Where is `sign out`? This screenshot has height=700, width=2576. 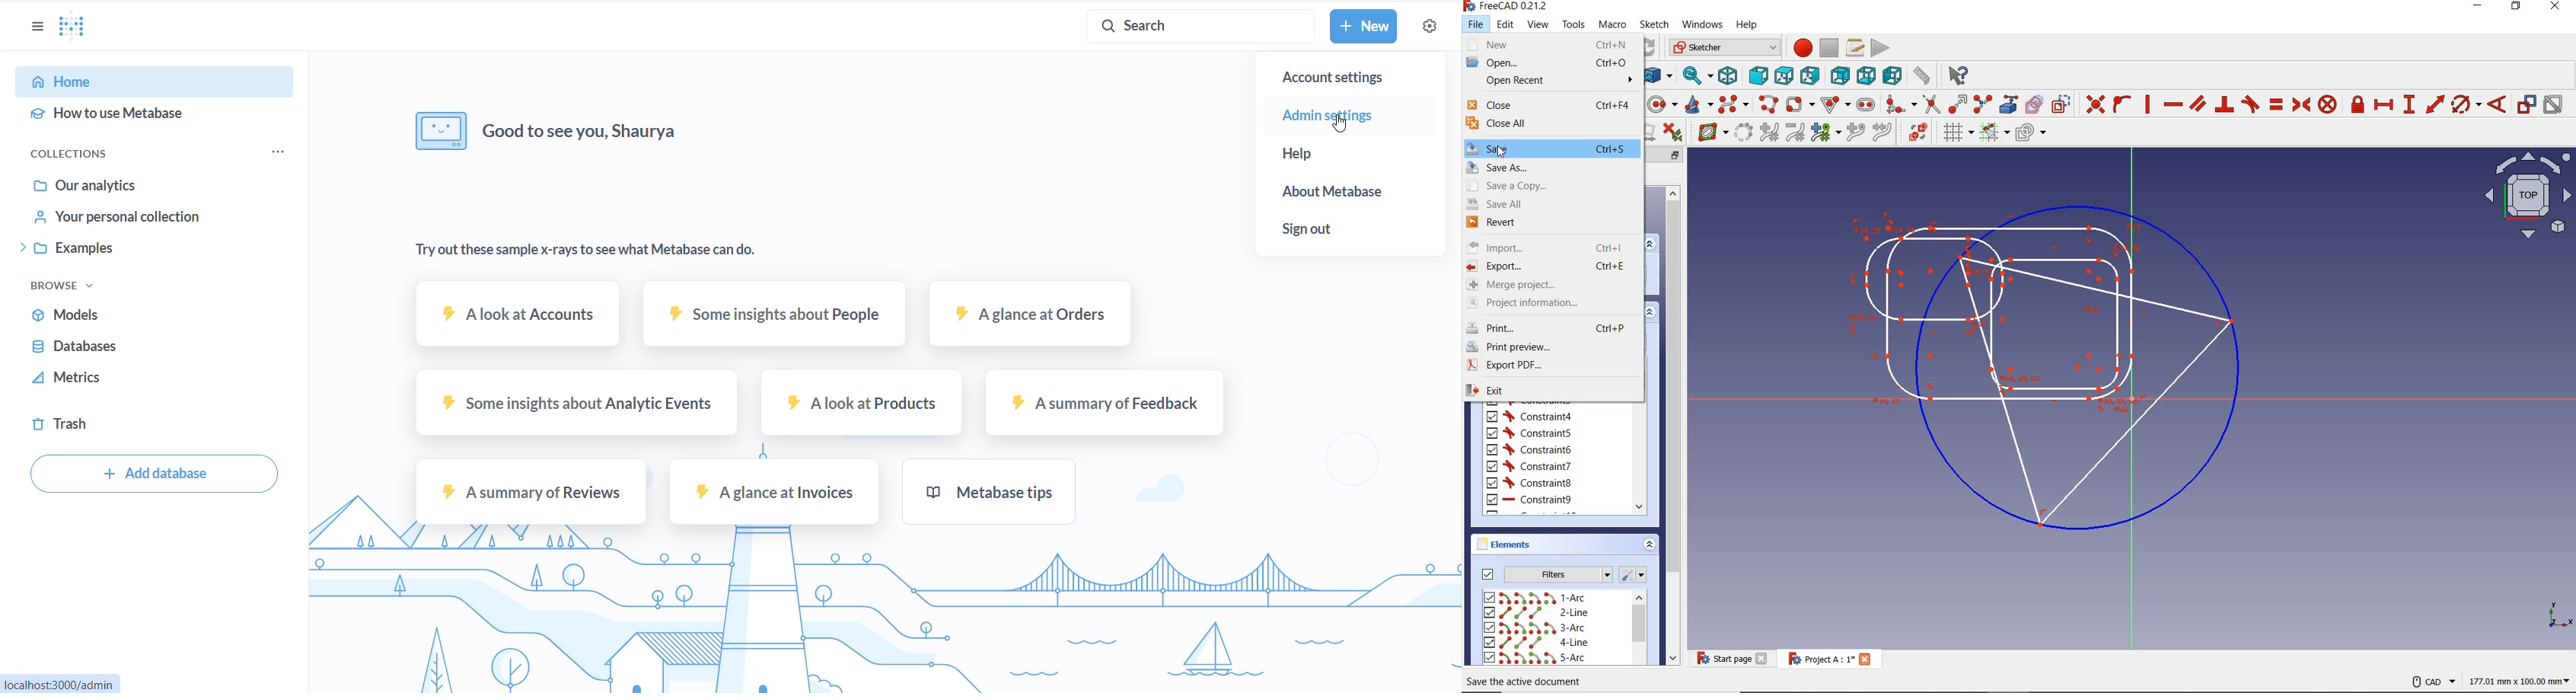 sign out is located at coordinates (1334, 227).